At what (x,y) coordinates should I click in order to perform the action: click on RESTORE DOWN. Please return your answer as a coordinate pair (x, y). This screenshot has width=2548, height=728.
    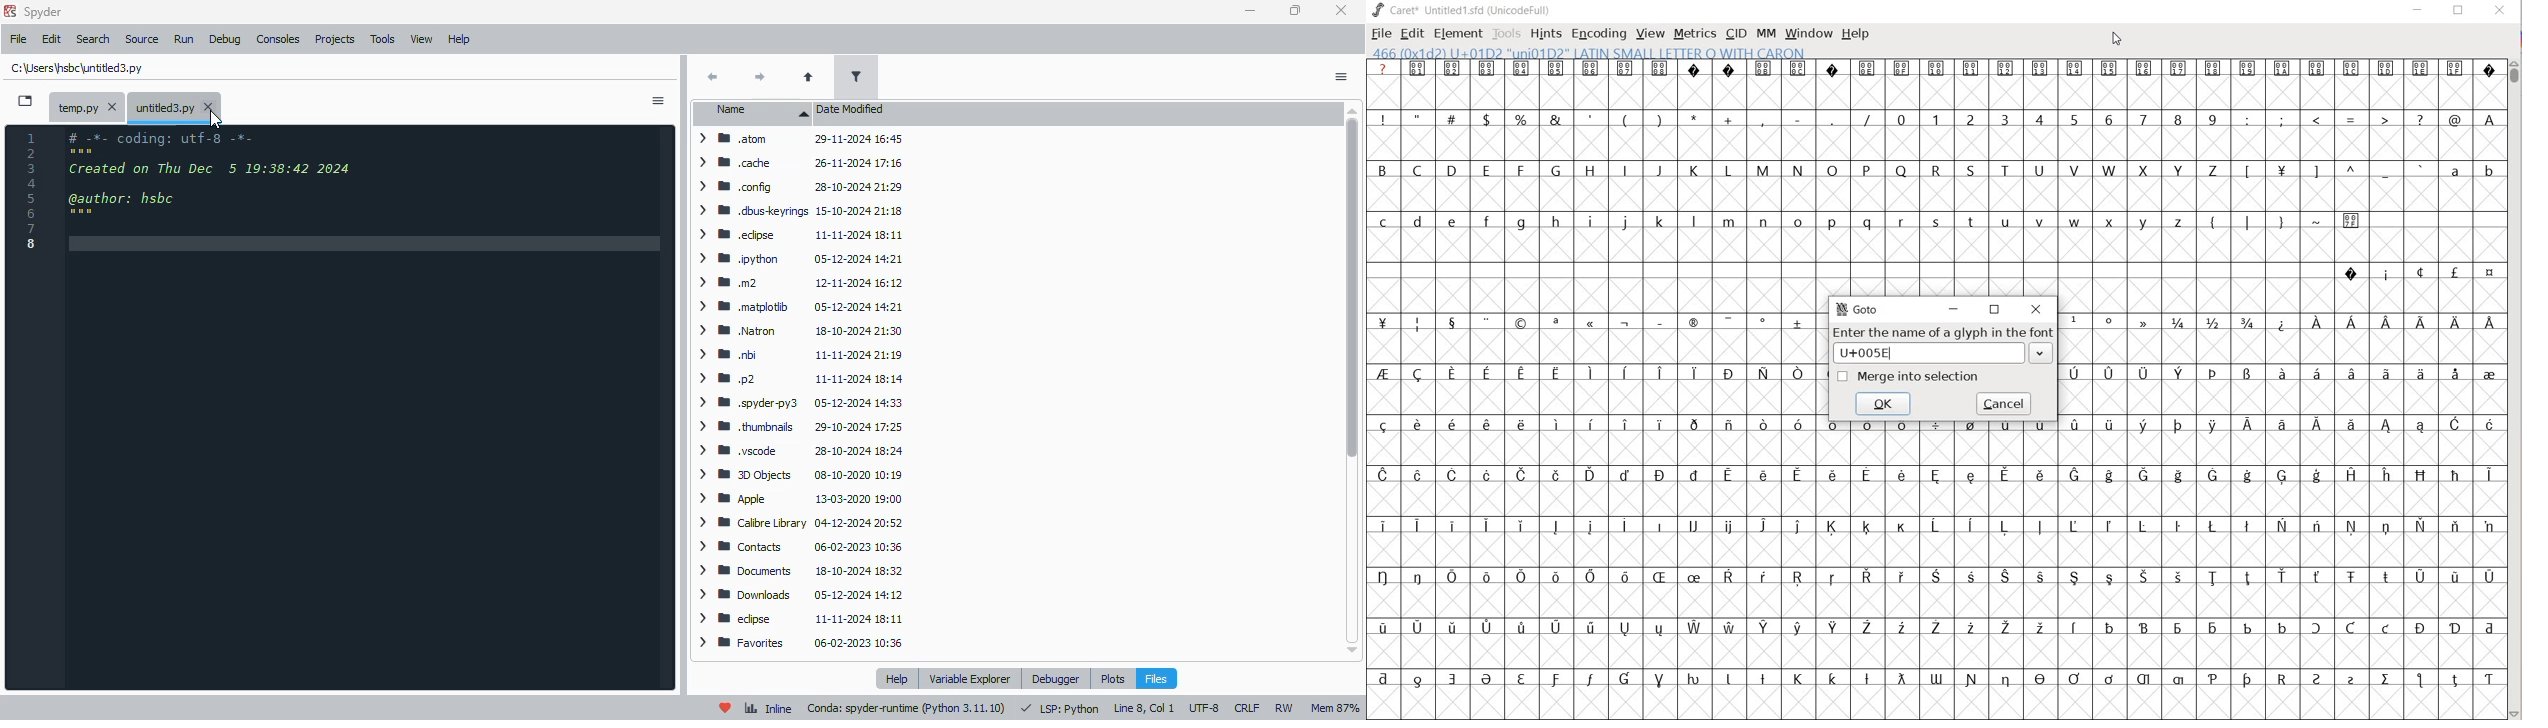
    Looking at the image, I should click on (1995, 308).